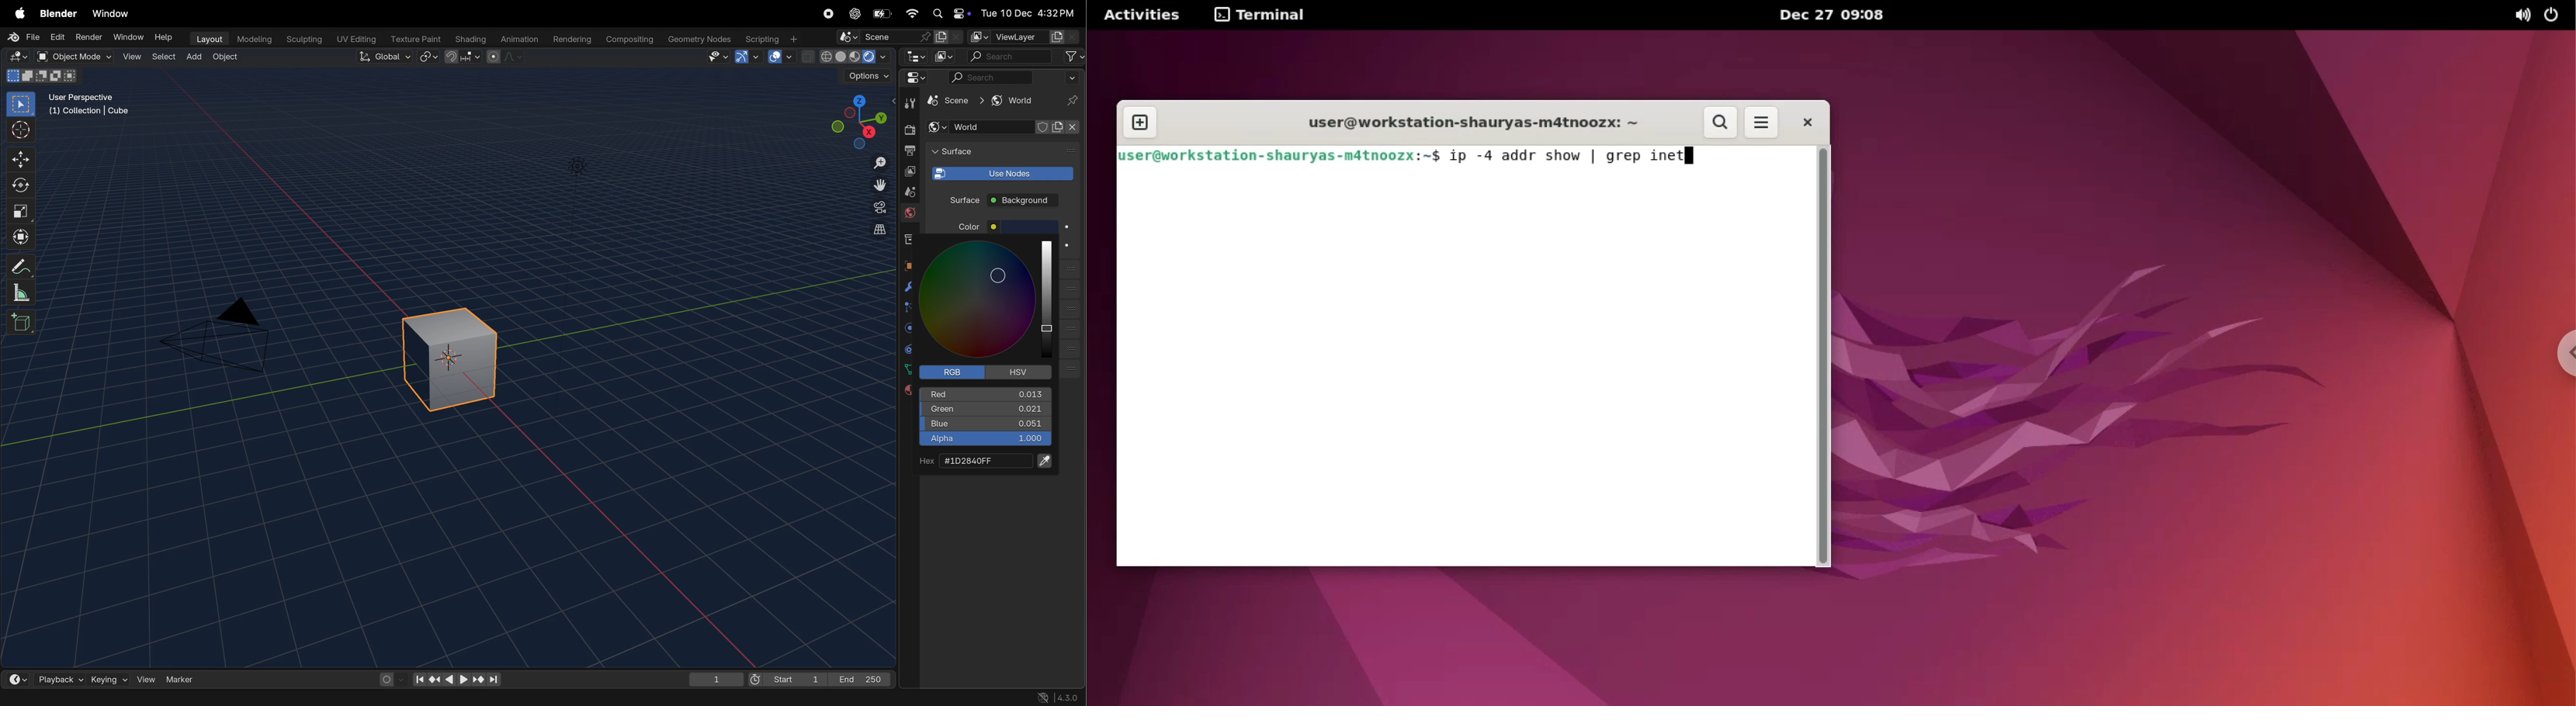 The width and height of the screenshot is (2576, 728). What do you see at coordinates (390, 679) in the screenshot?
I see `auto keying` at bounding box center [390, 679].